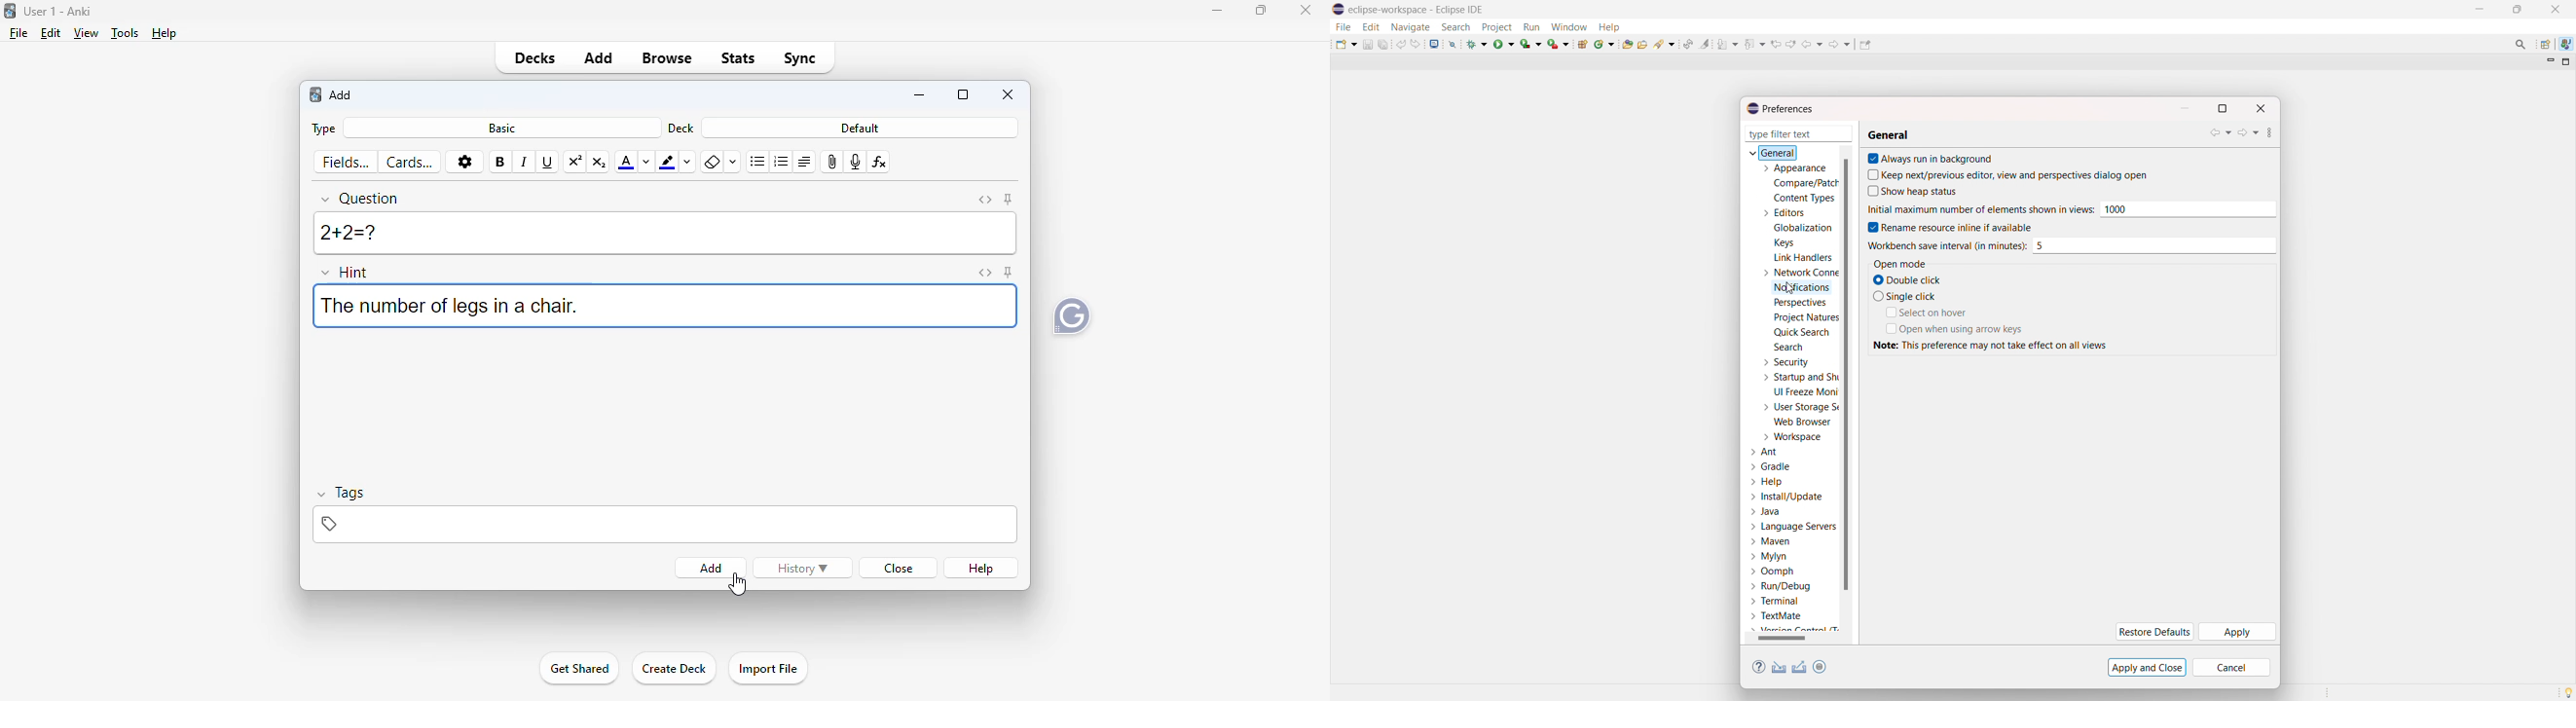  Describe the element at coordinates (1772, 467) in the screenshot. I see `gradle` at that location.